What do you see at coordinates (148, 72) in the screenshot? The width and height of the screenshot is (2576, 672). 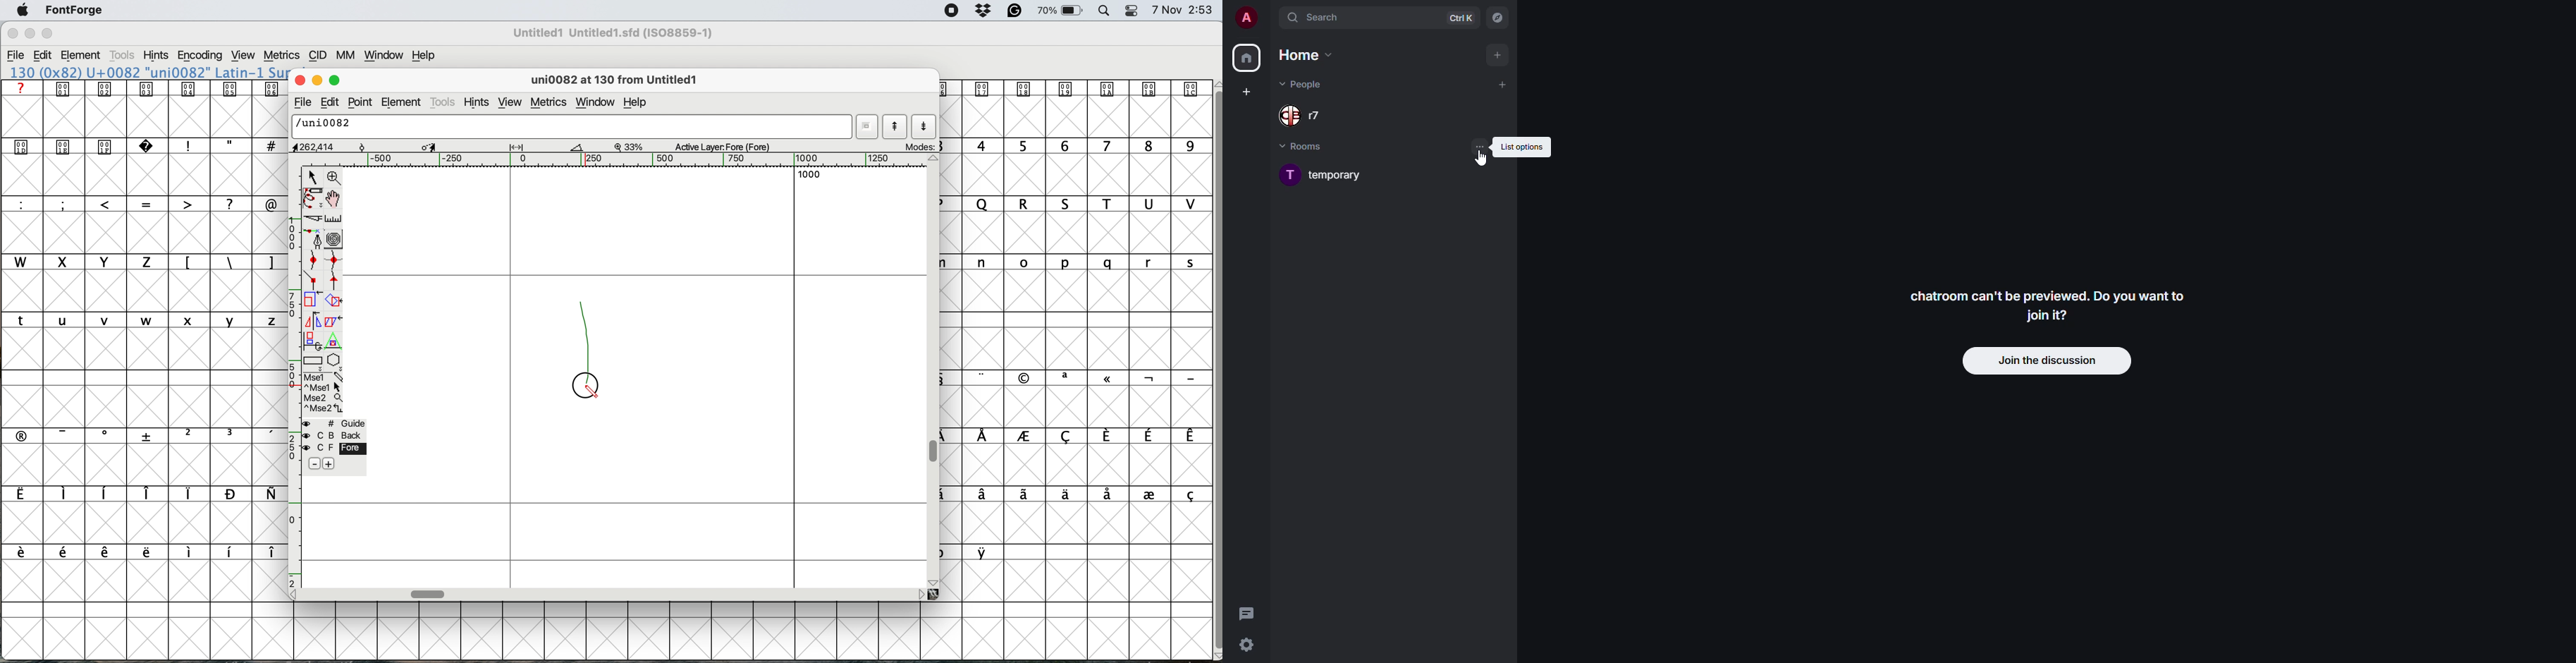 I see `130 (0x82) U+0082 "uni0082" Latin-1 Su` at bounding box center [148, 72].